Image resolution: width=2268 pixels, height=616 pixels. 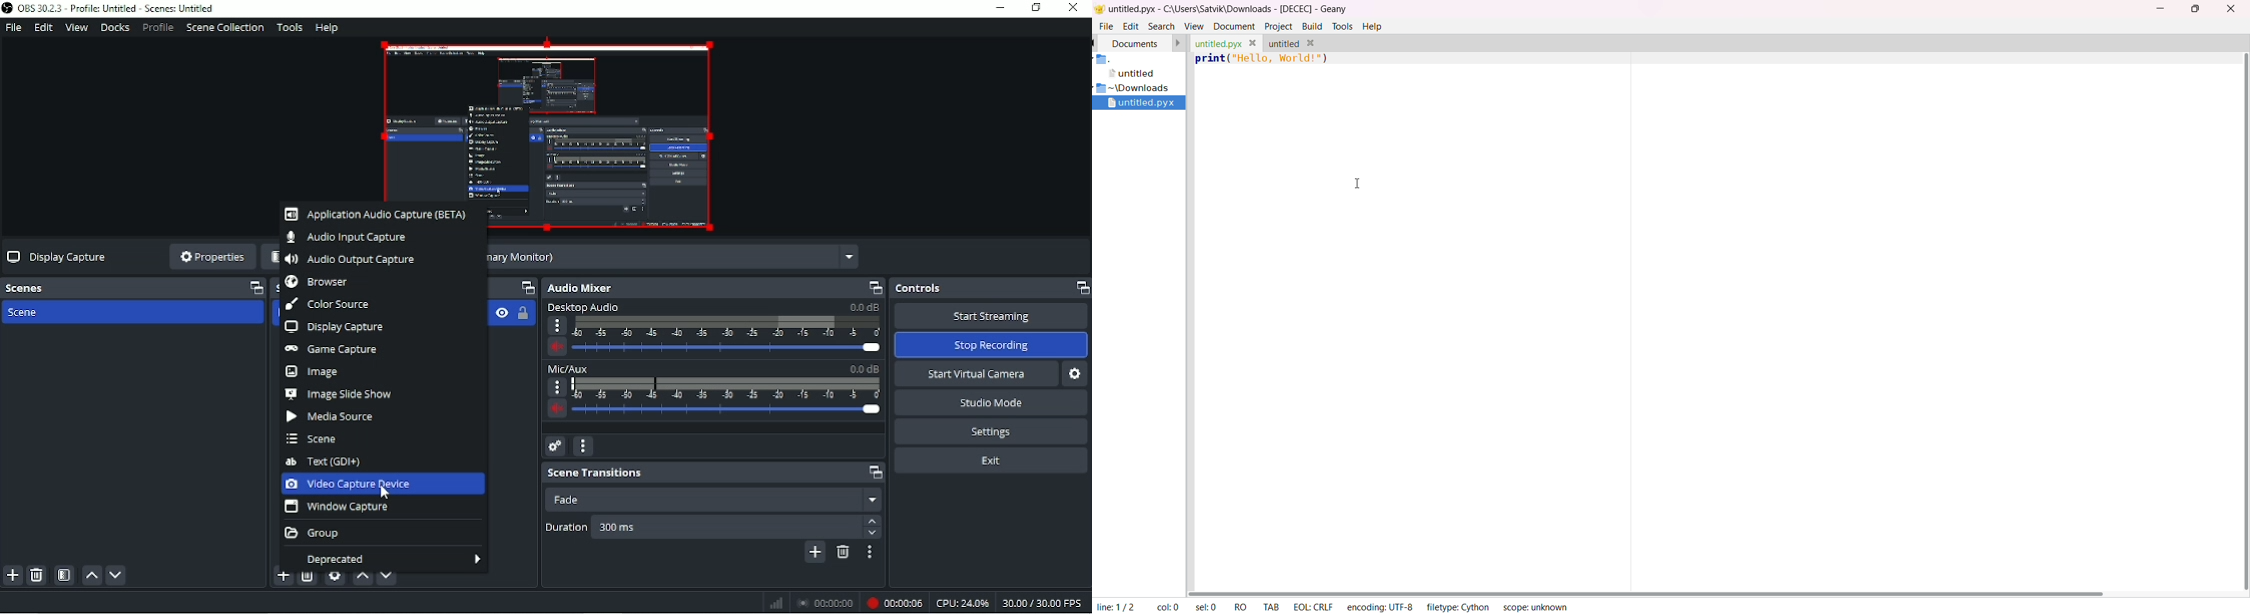 I want to click on 30.00/30.00 FPS, so click(x=1045, y=604).